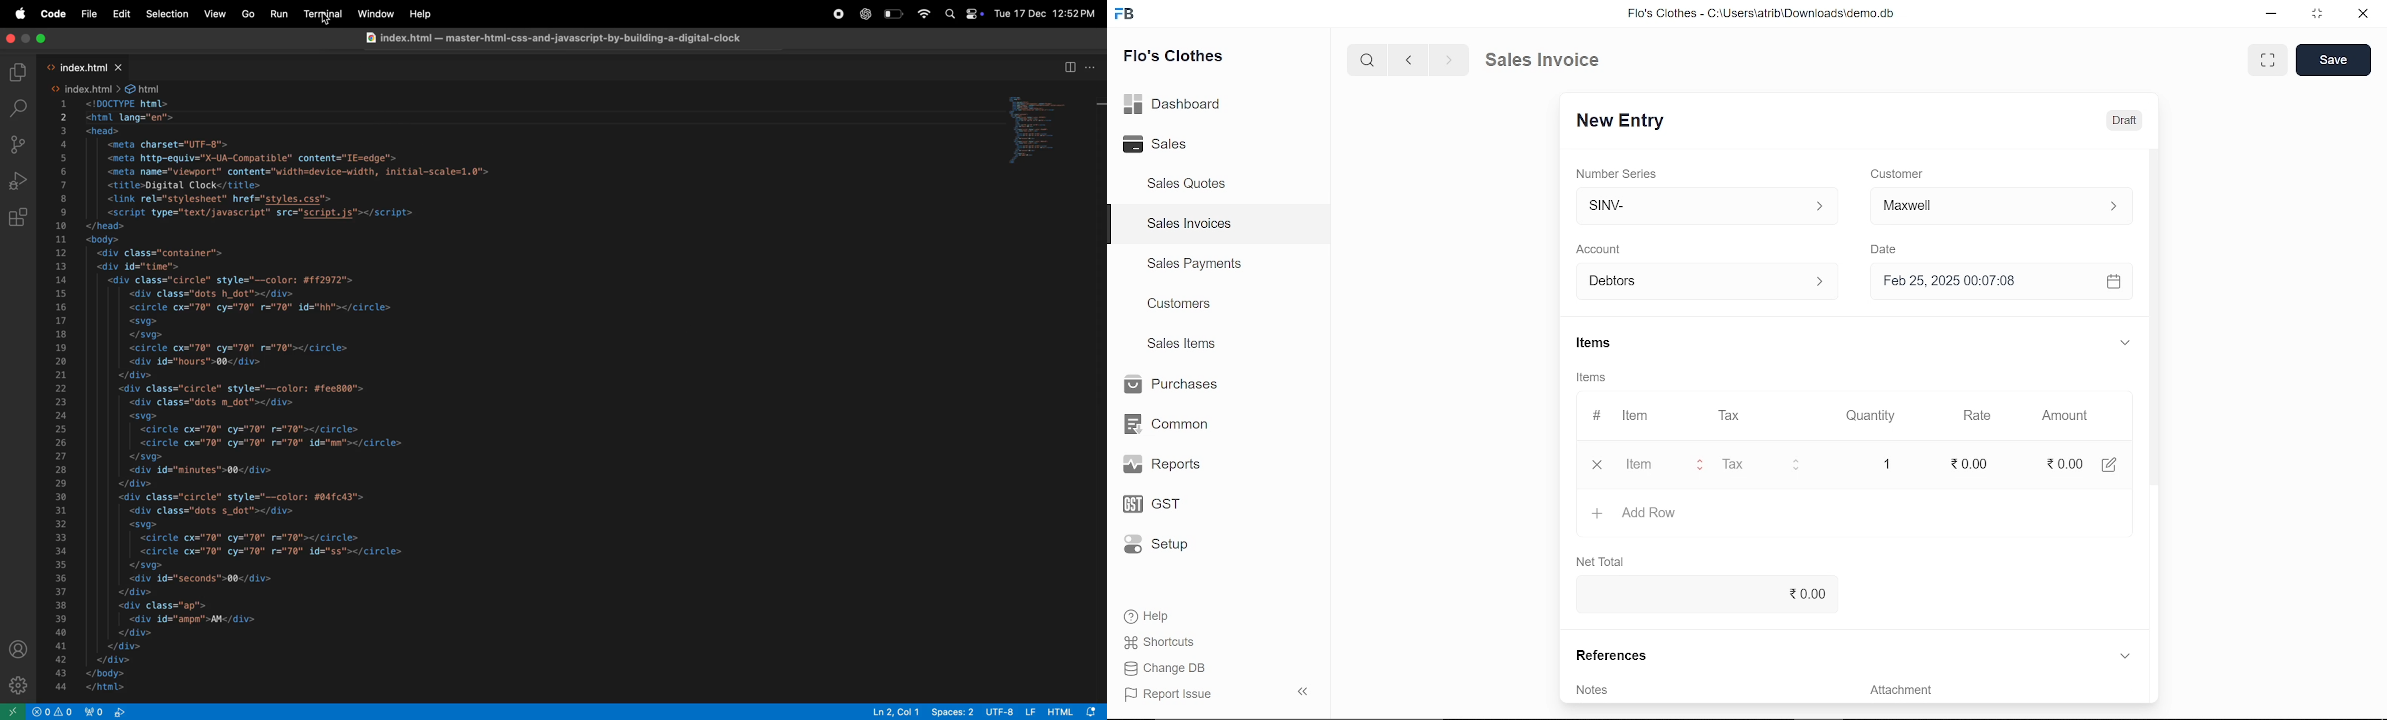  I want to click on vertical scrollbar, so click(2157, 325).